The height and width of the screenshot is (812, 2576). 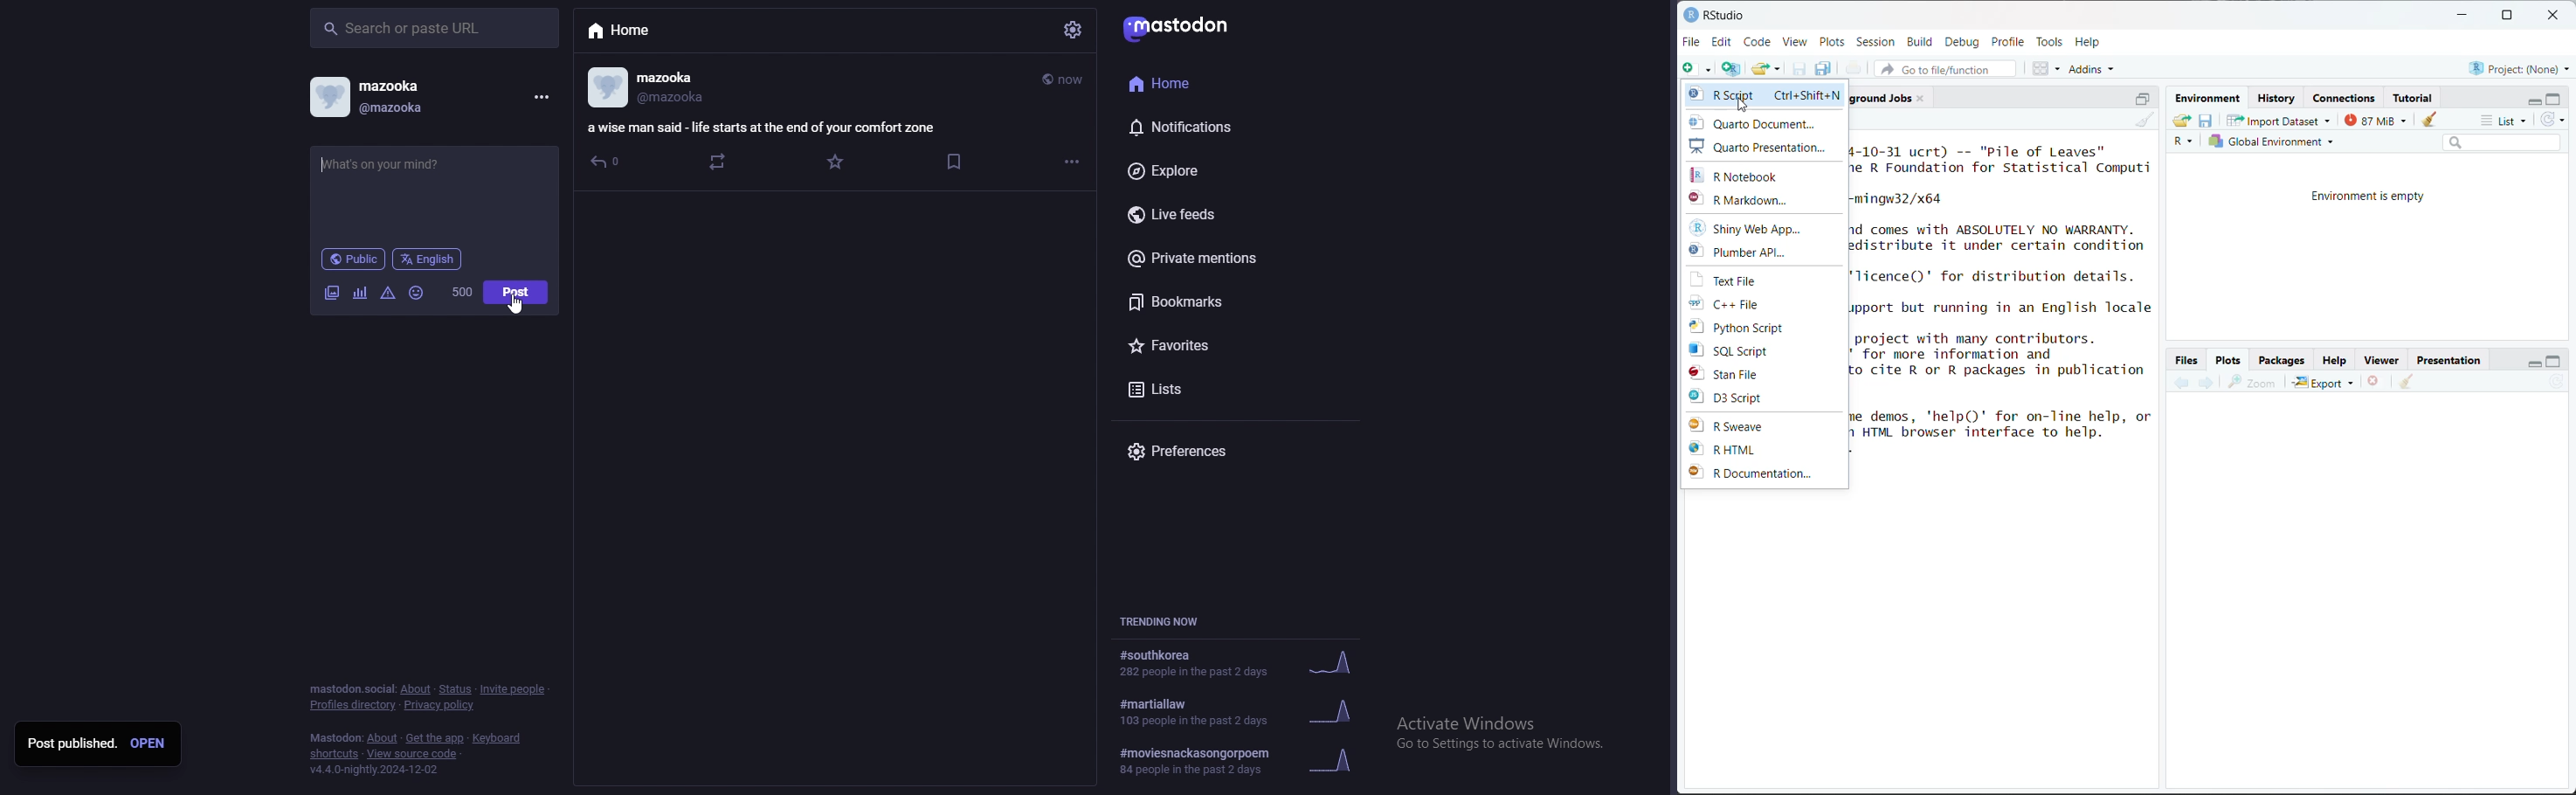 What do you see at coordinates (2385, 361) in the screenshot?
I see `Viewer` at bounding box center [2385, 361].